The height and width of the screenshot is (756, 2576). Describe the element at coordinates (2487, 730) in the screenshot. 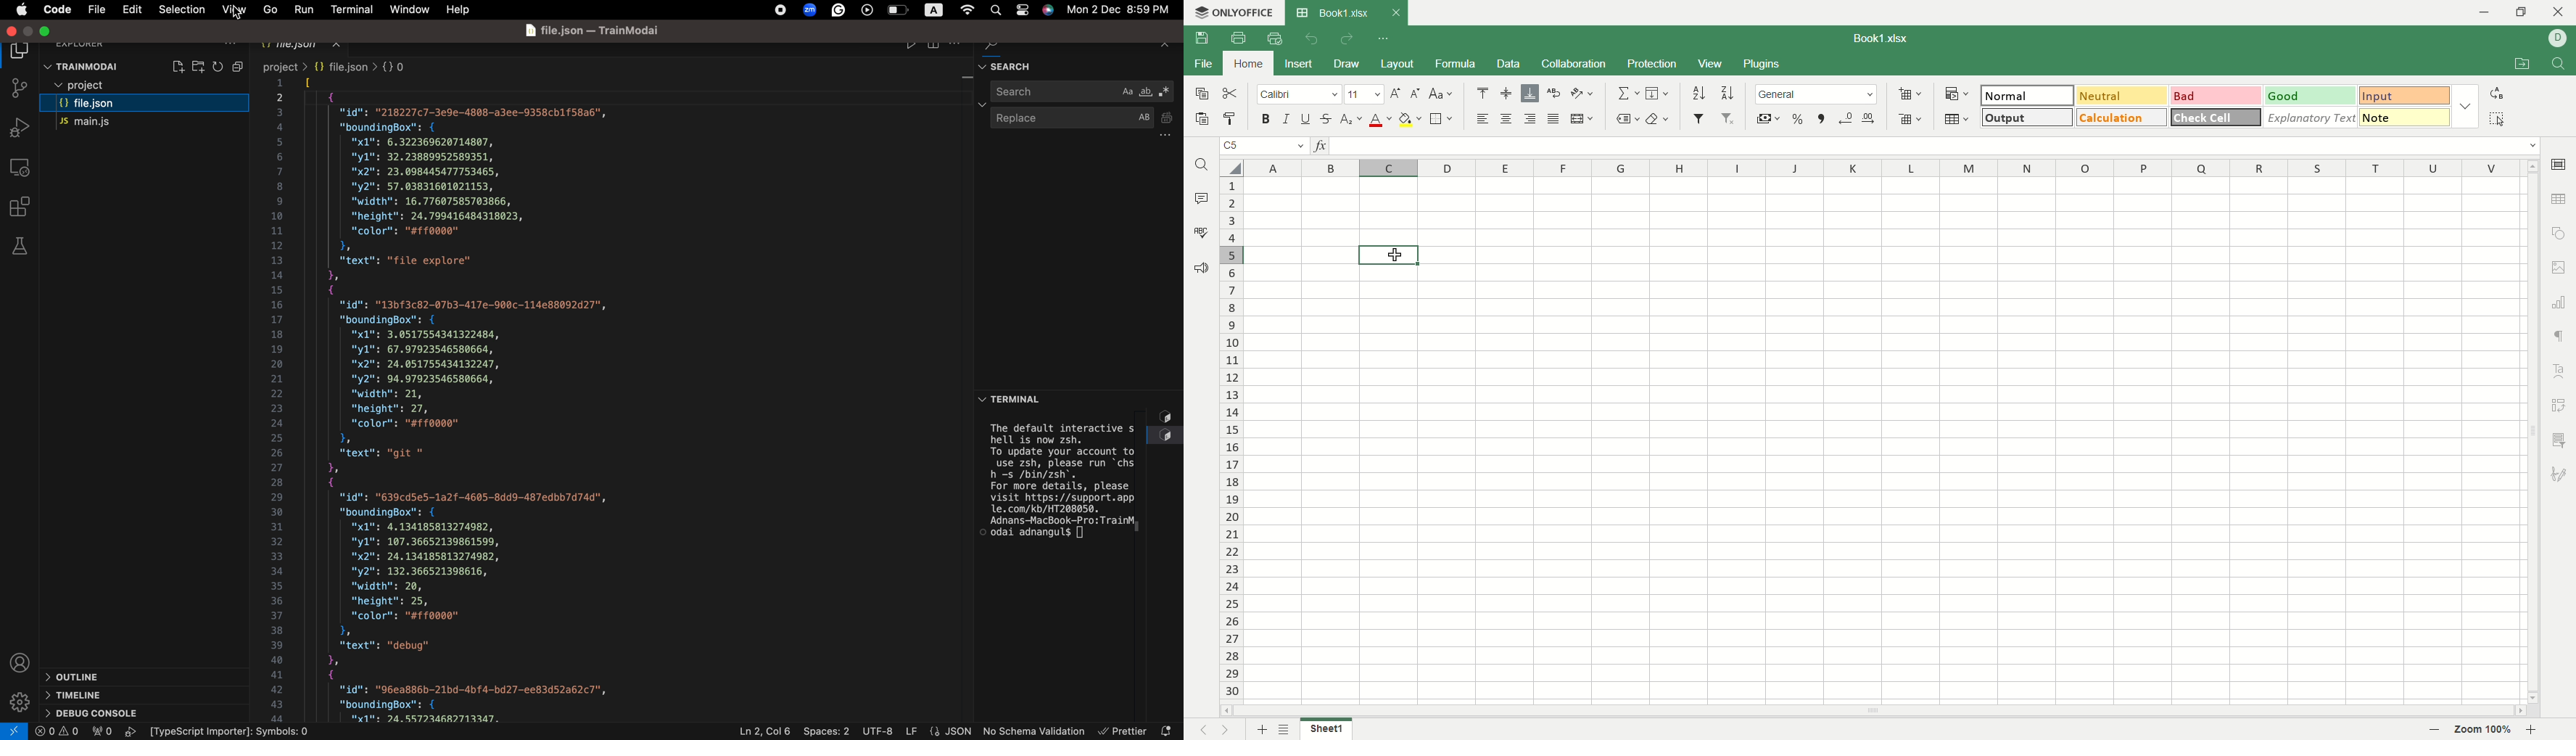

I see `zoom factor` at that location.